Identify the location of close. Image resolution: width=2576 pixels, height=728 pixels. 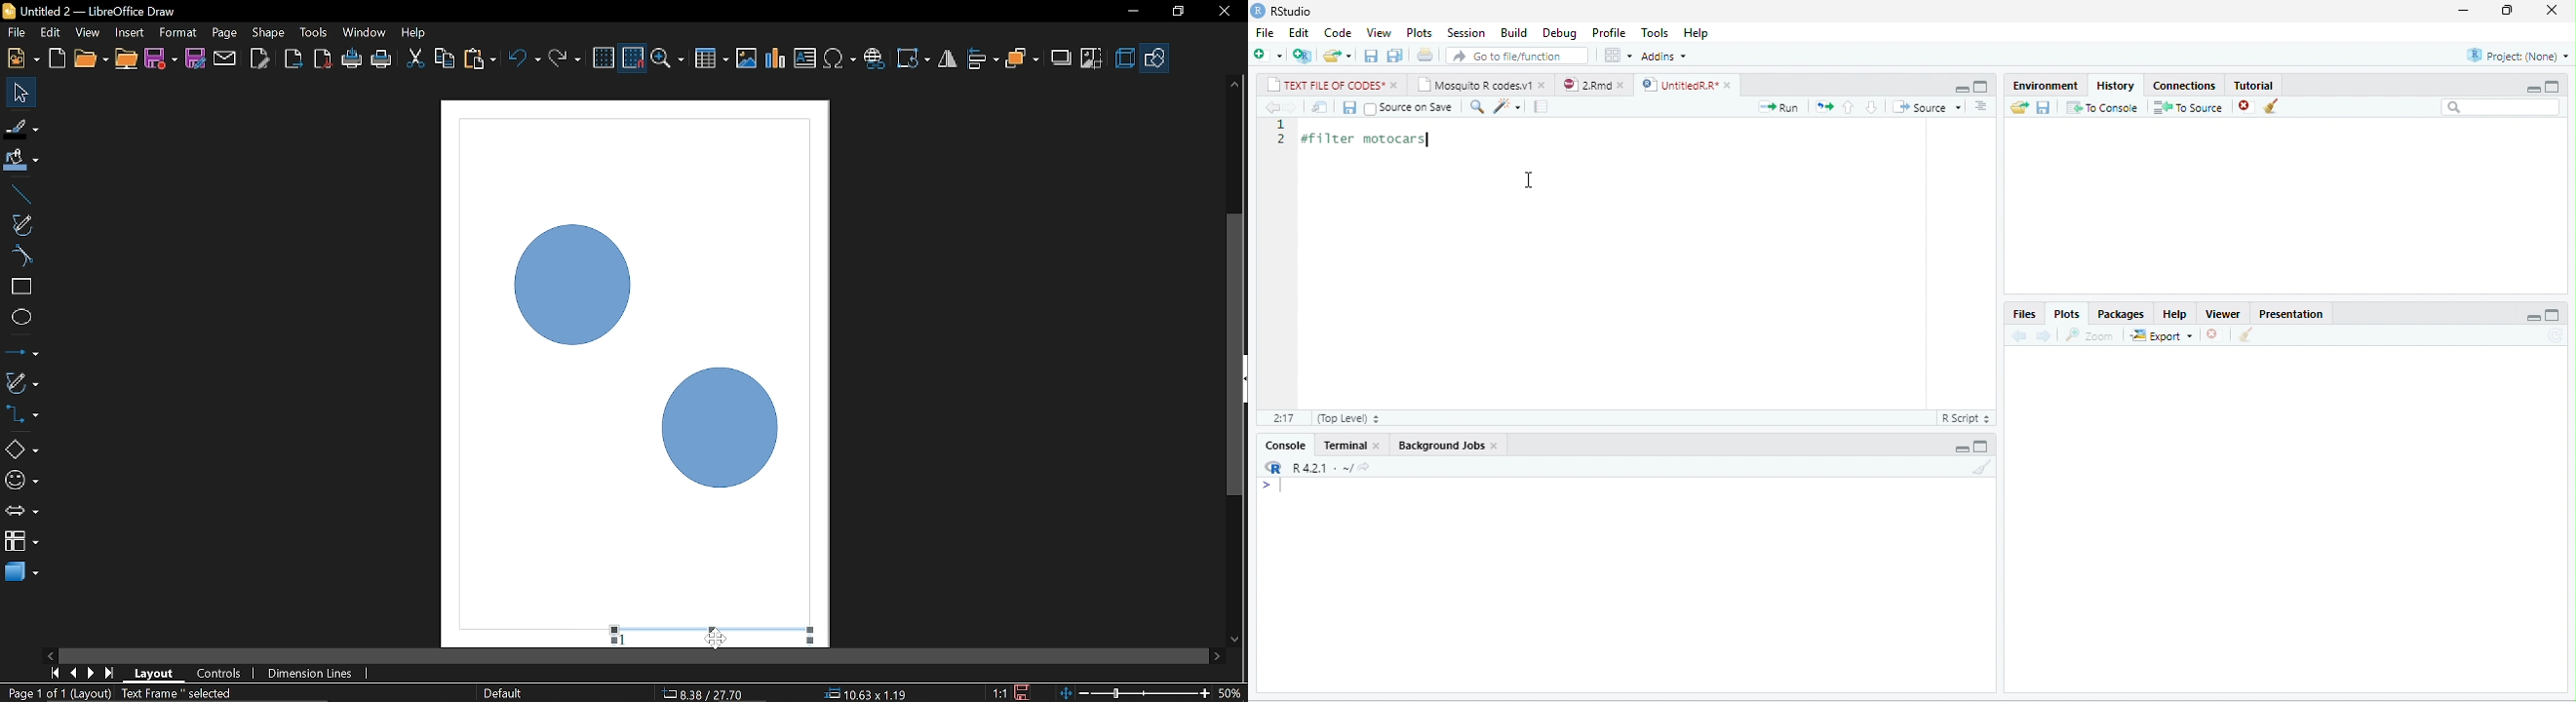
(1544, 87).